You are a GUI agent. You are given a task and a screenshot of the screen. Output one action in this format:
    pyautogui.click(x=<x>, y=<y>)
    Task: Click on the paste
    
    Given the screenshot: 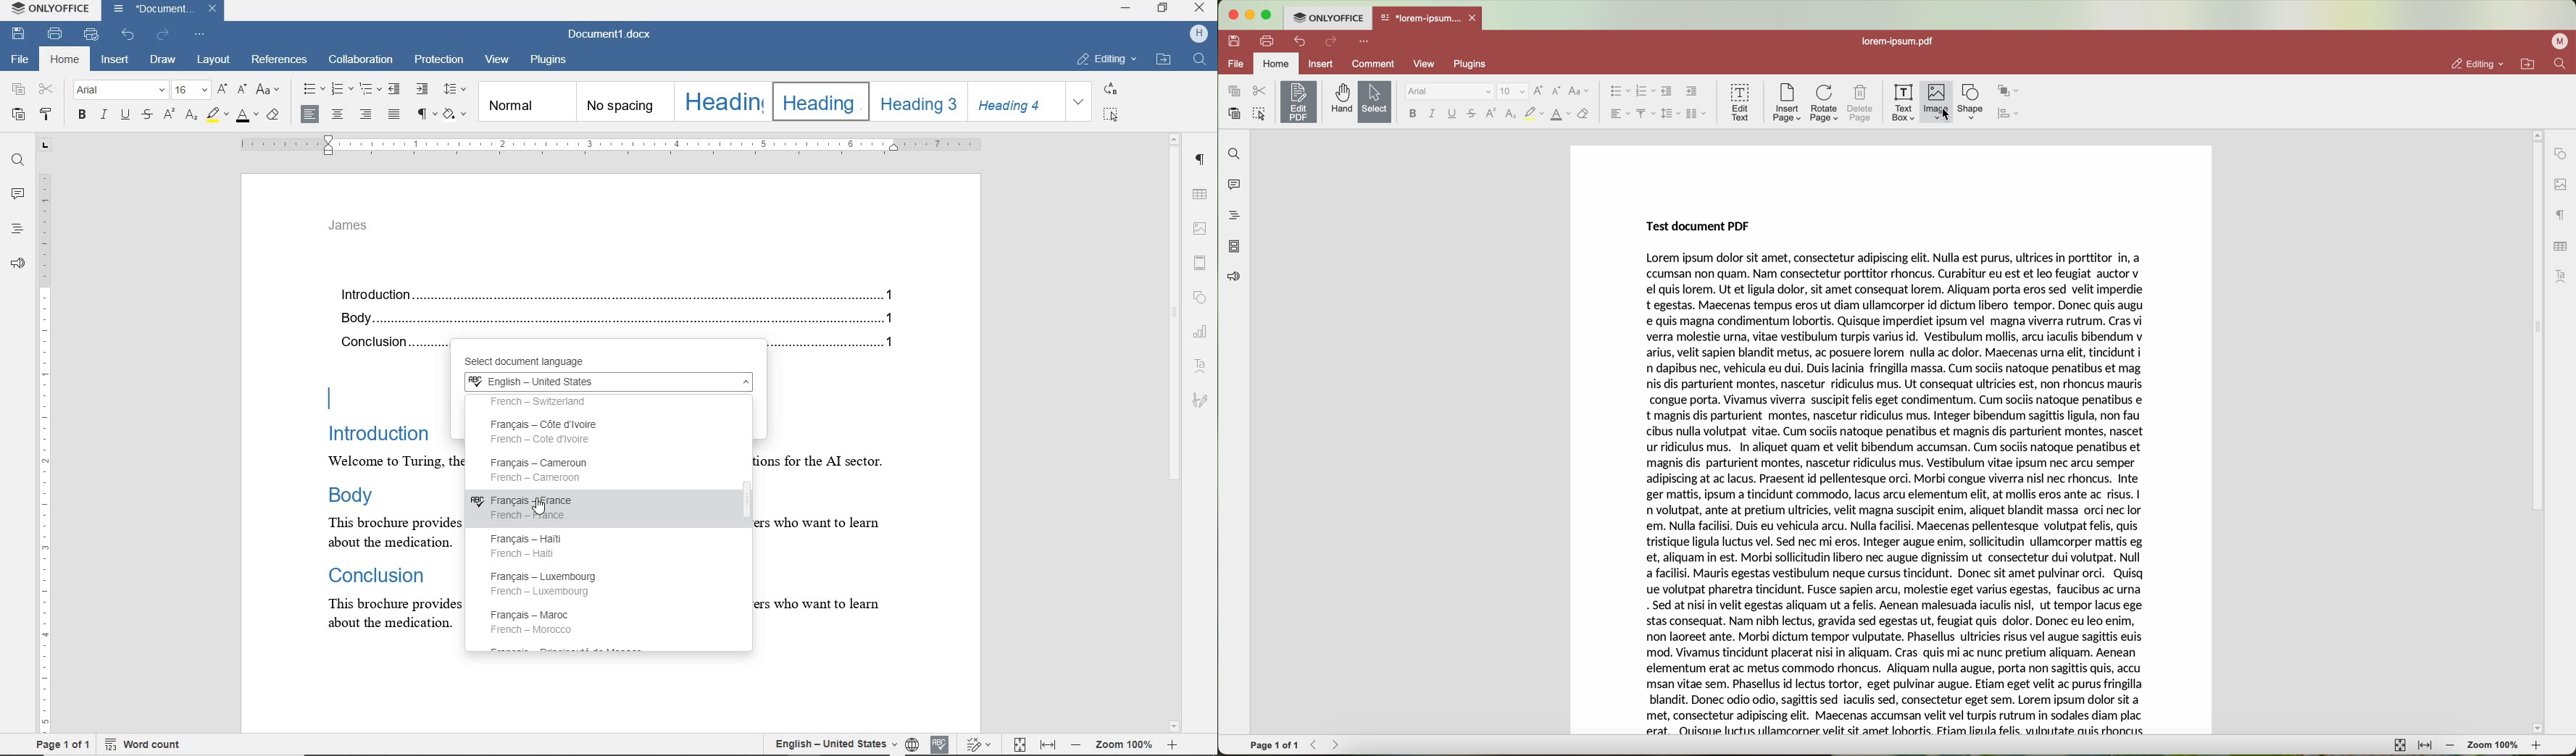 What is the action you would take?
    pyautogui.click(x=1234, y=114)
    